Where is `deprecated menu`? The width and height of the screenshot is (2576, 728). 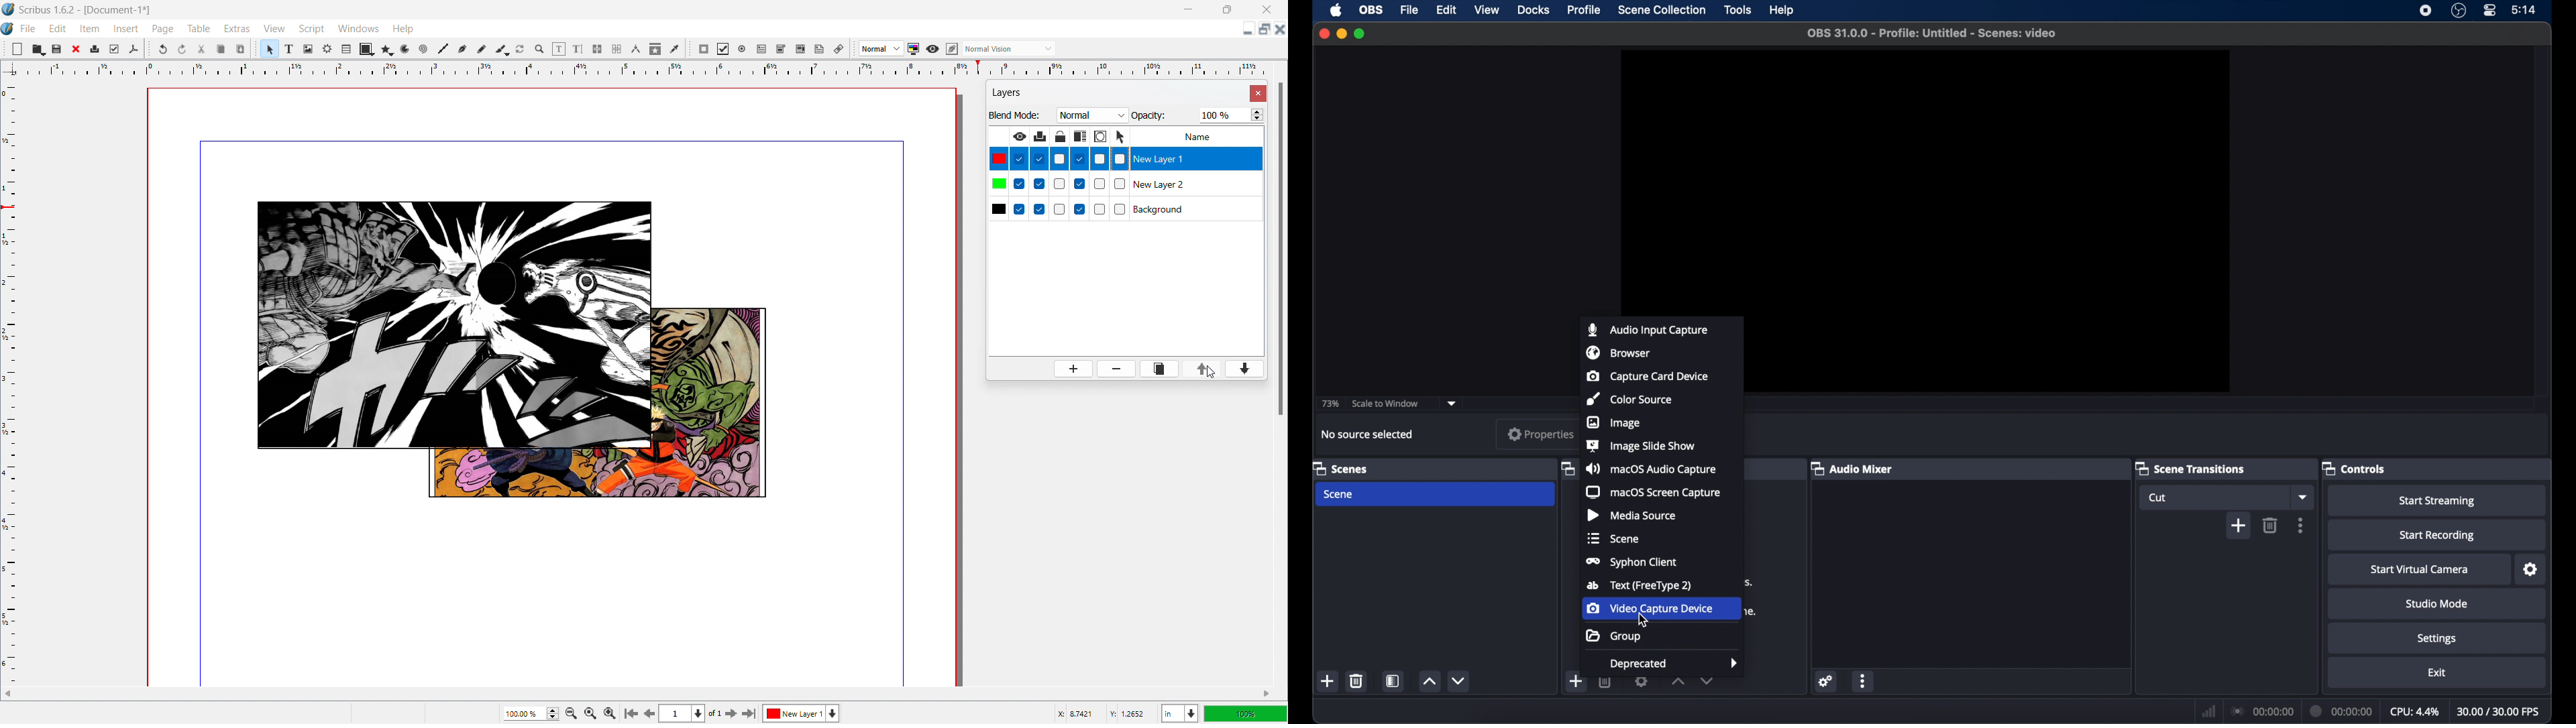 deprecated menu is located at coordinates (1674, 664).